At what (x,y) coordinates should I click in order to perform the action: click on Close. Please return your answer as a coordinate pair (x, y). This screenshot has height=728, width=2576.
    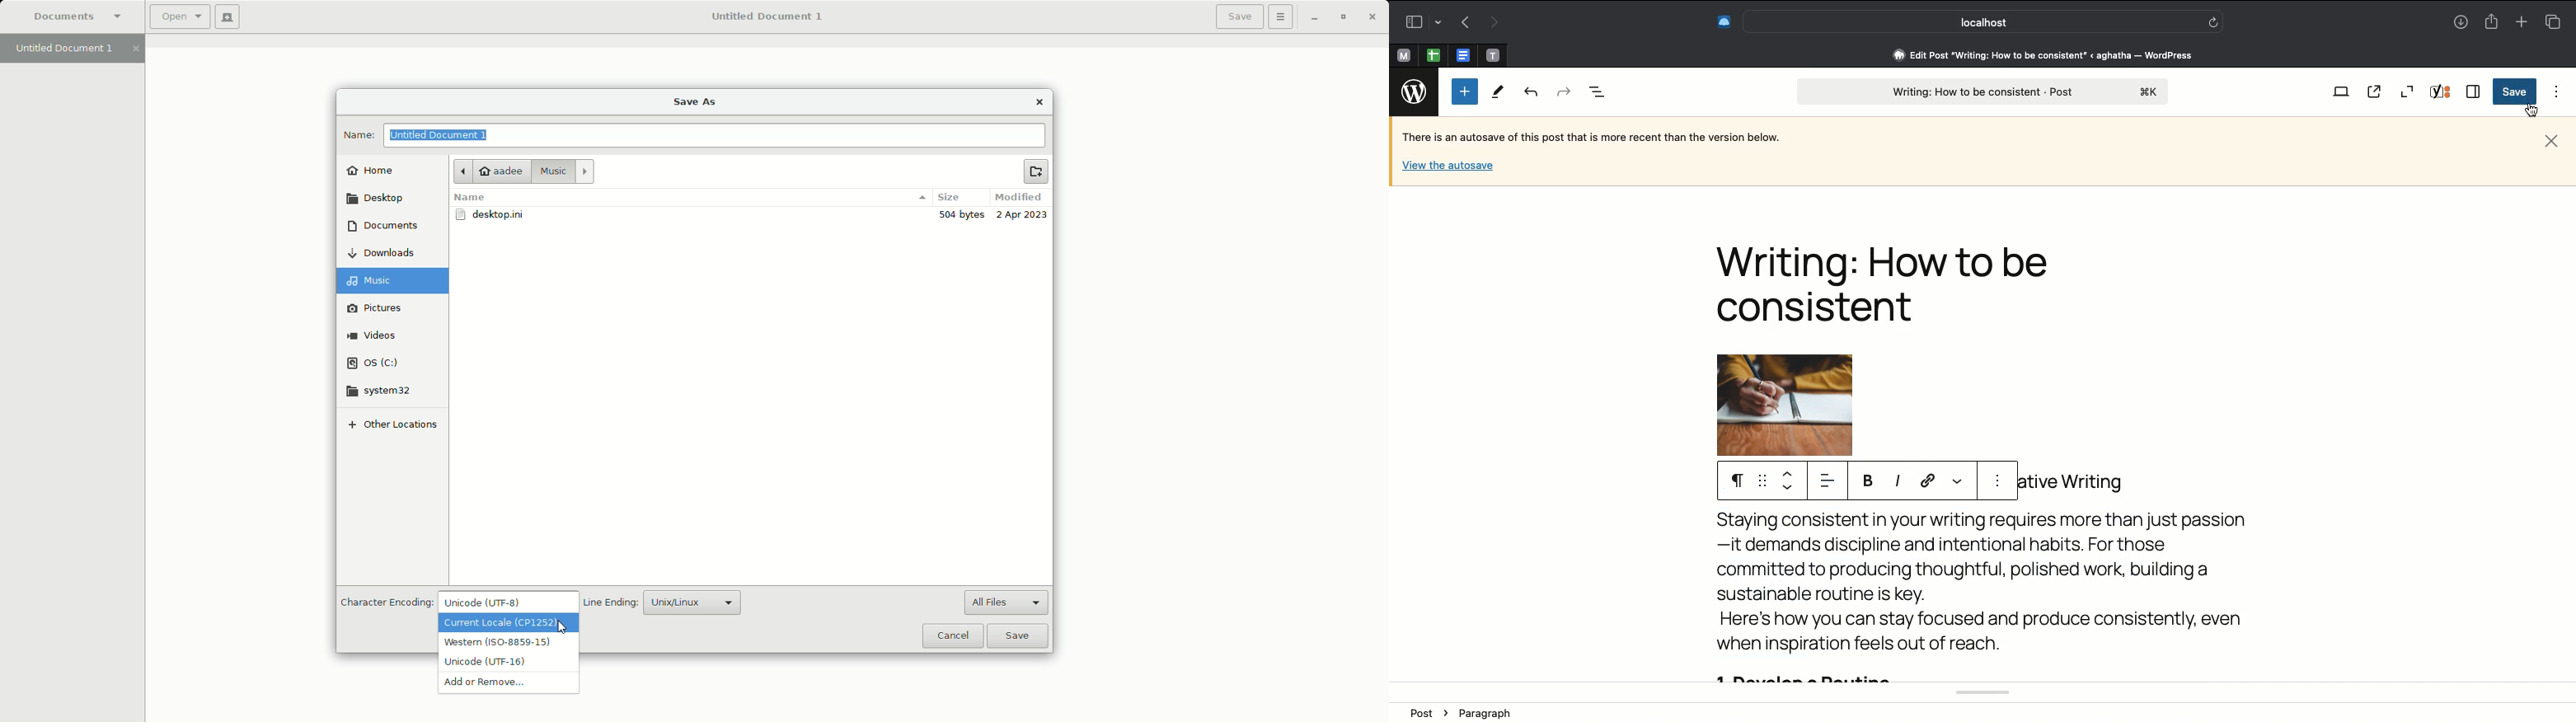
    Looking at the image, I should click on (2551, 139).